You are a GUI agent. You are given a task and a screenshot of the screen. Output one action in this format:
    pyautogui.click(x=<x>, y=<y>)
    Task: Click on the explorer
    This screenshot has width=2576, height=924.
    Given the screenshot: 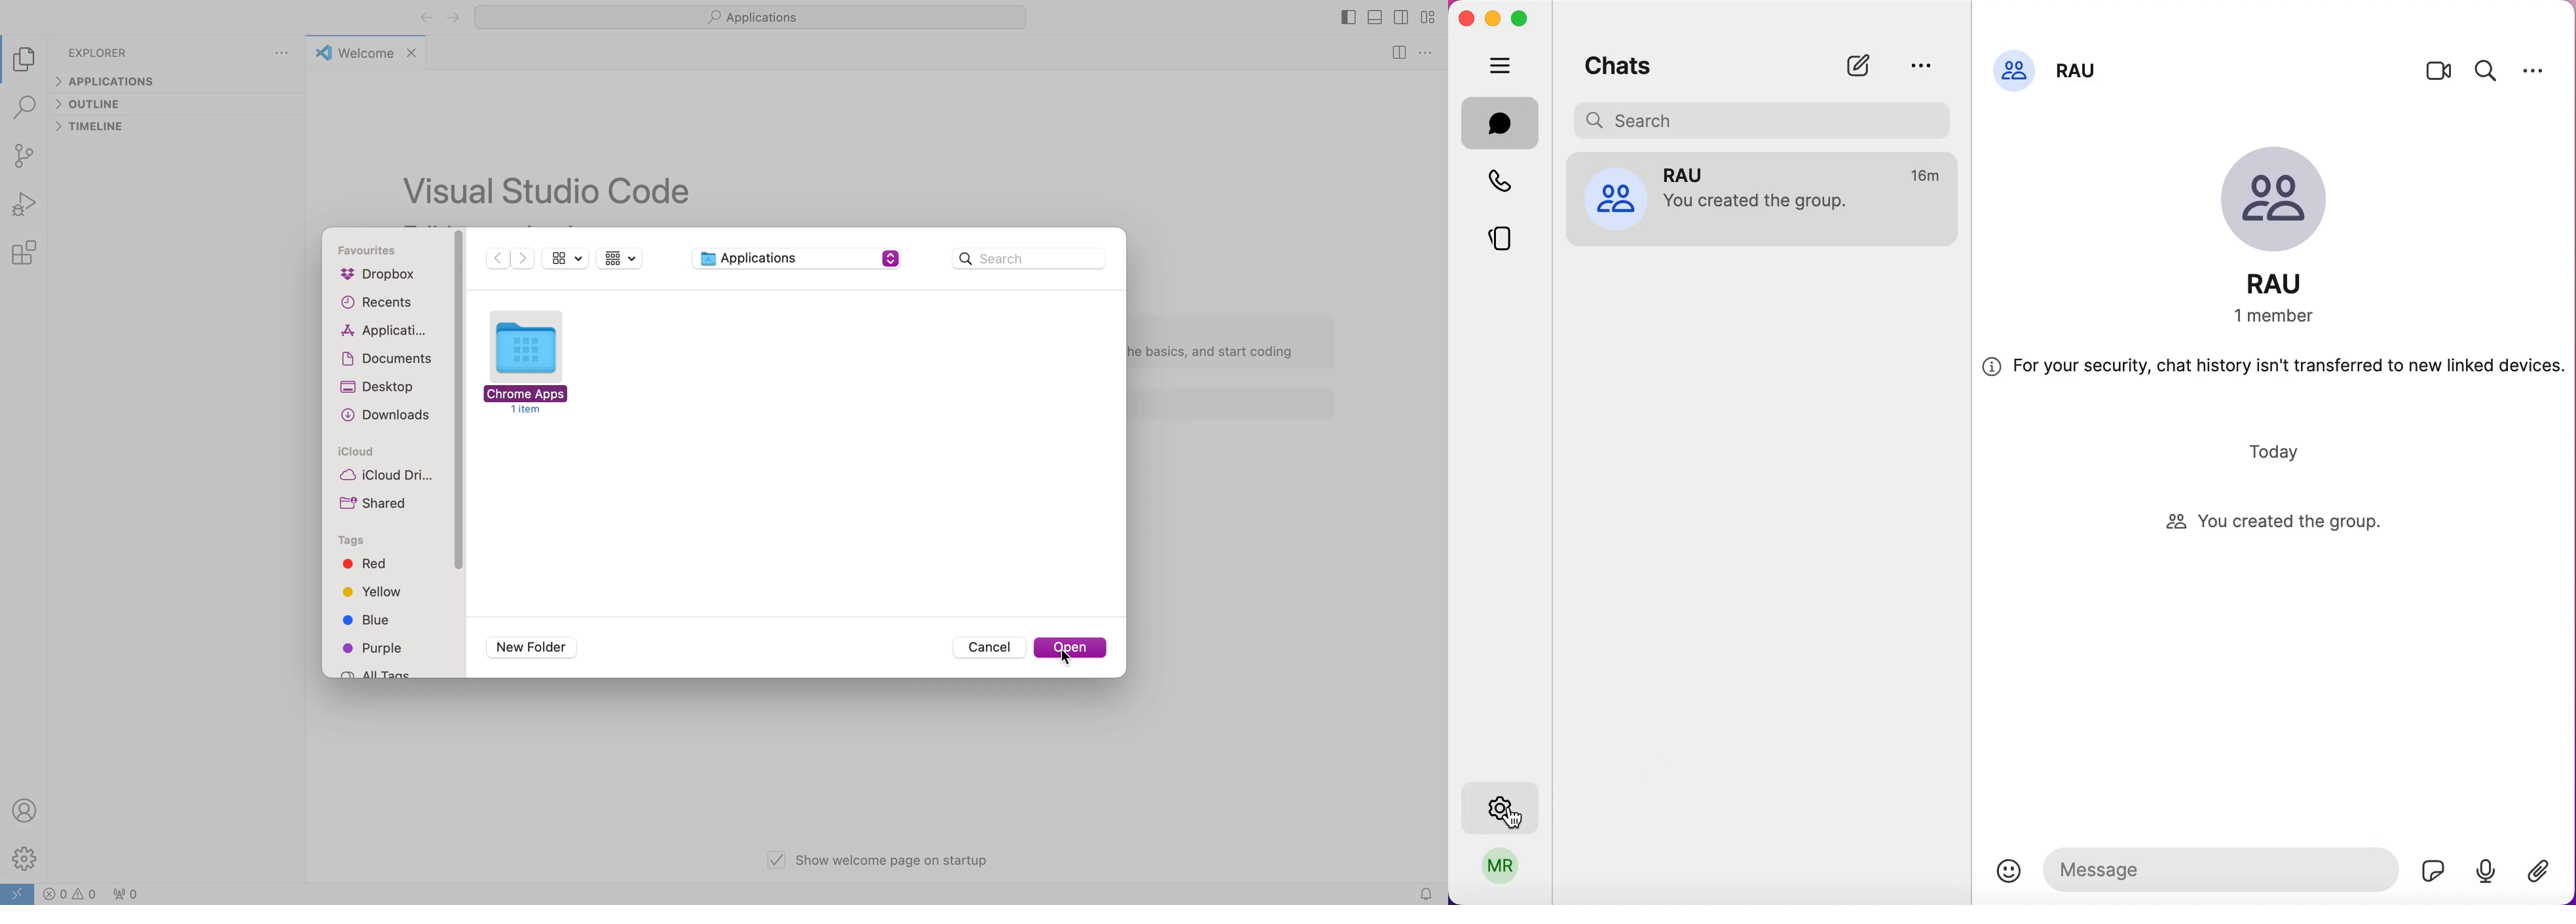 What is the action you would take?
    pyautogui.click(x=28, y=60)
    